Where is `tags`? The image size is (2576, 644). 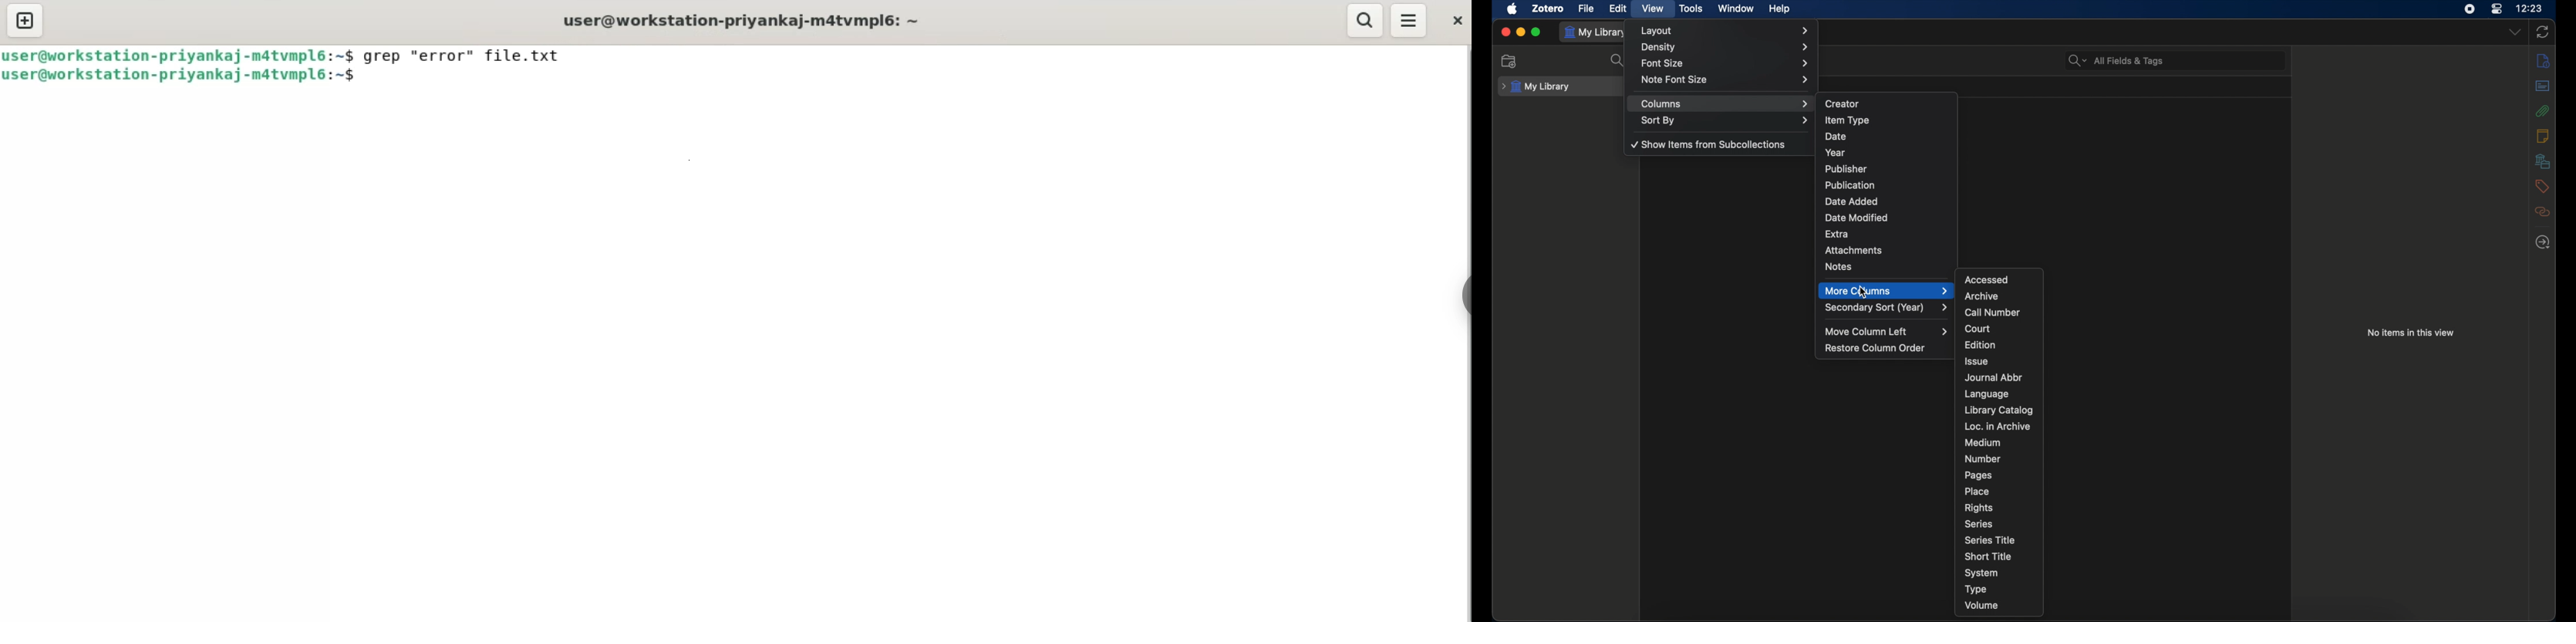 tags is located at coordinates (2542, 186).